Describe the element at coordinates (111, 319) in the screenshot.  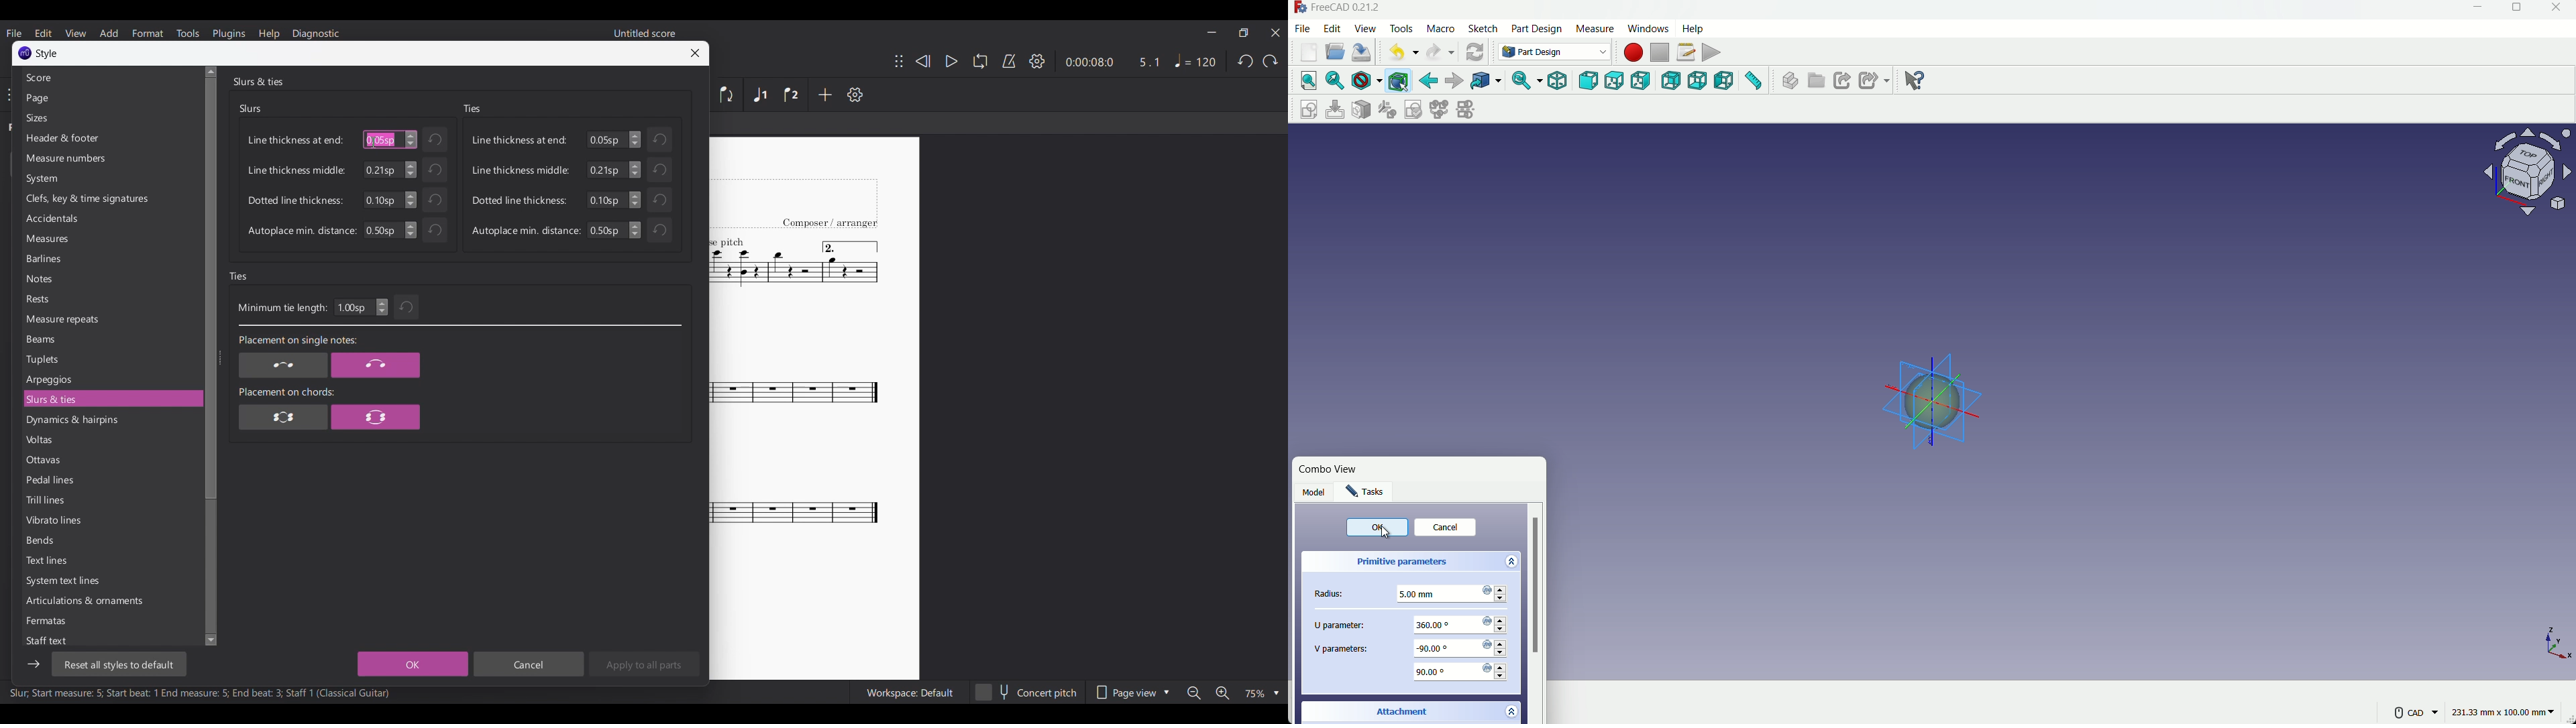
I see `Measure repeats` at that location.